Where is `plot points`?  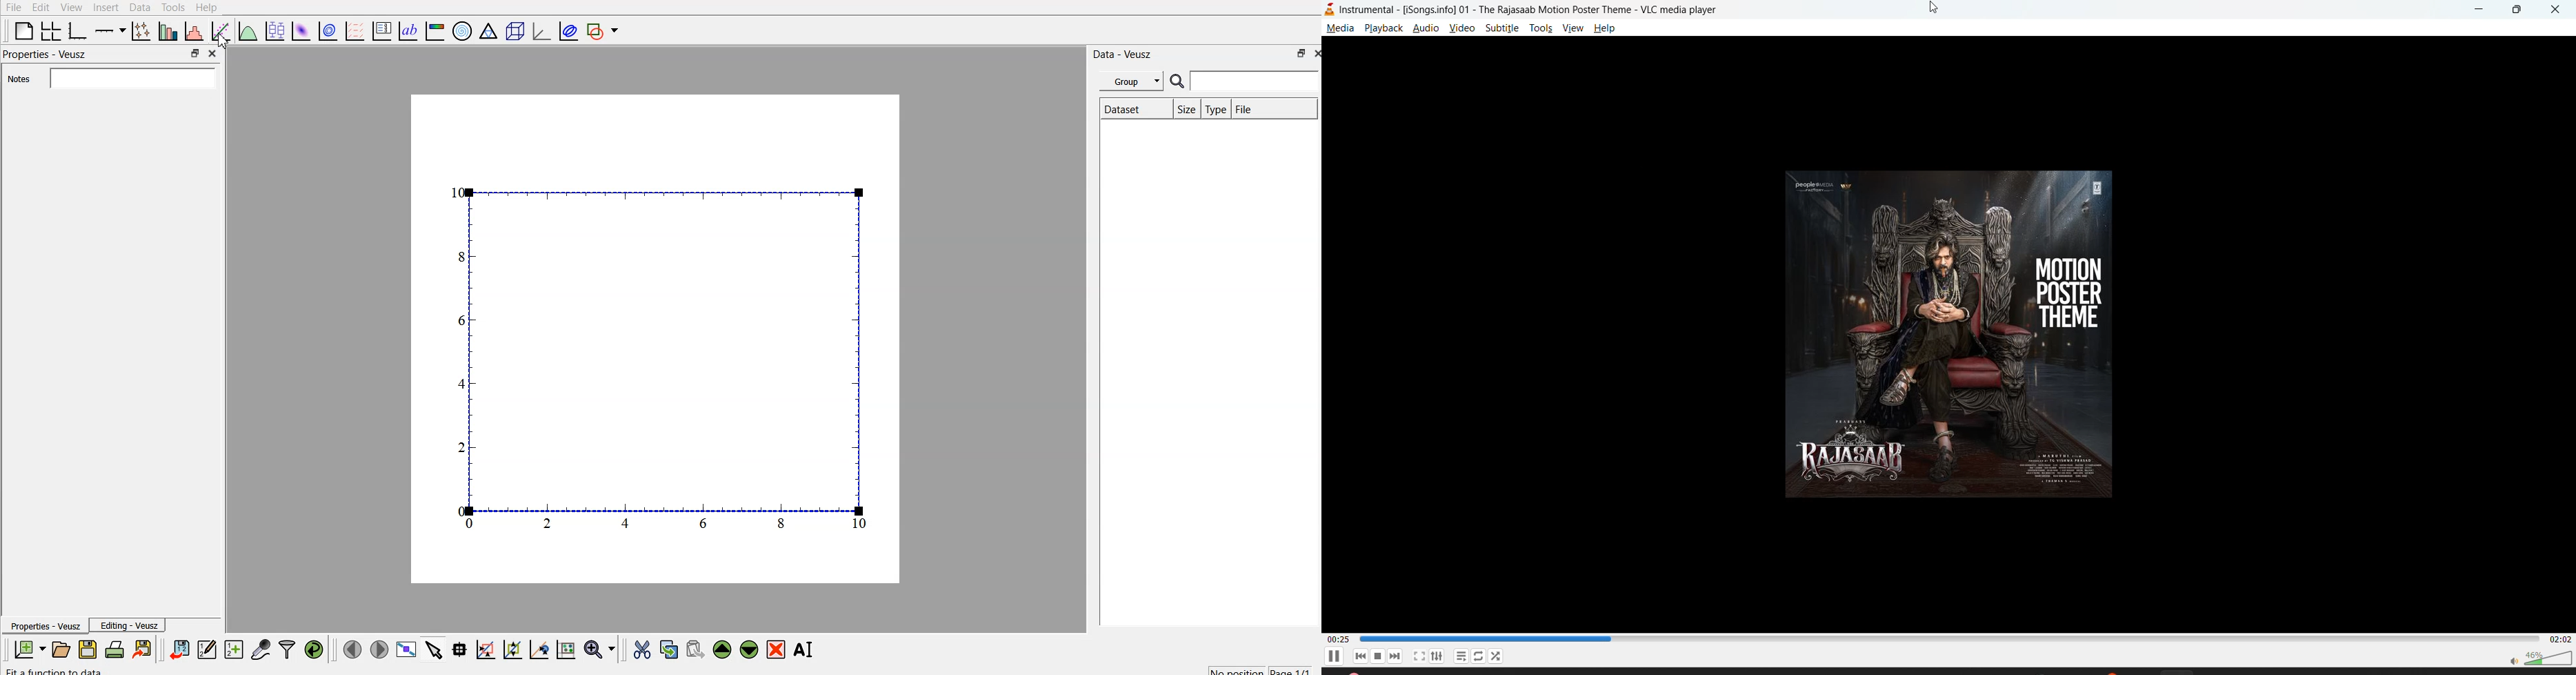
plot points is located at coordinates (141, 31).